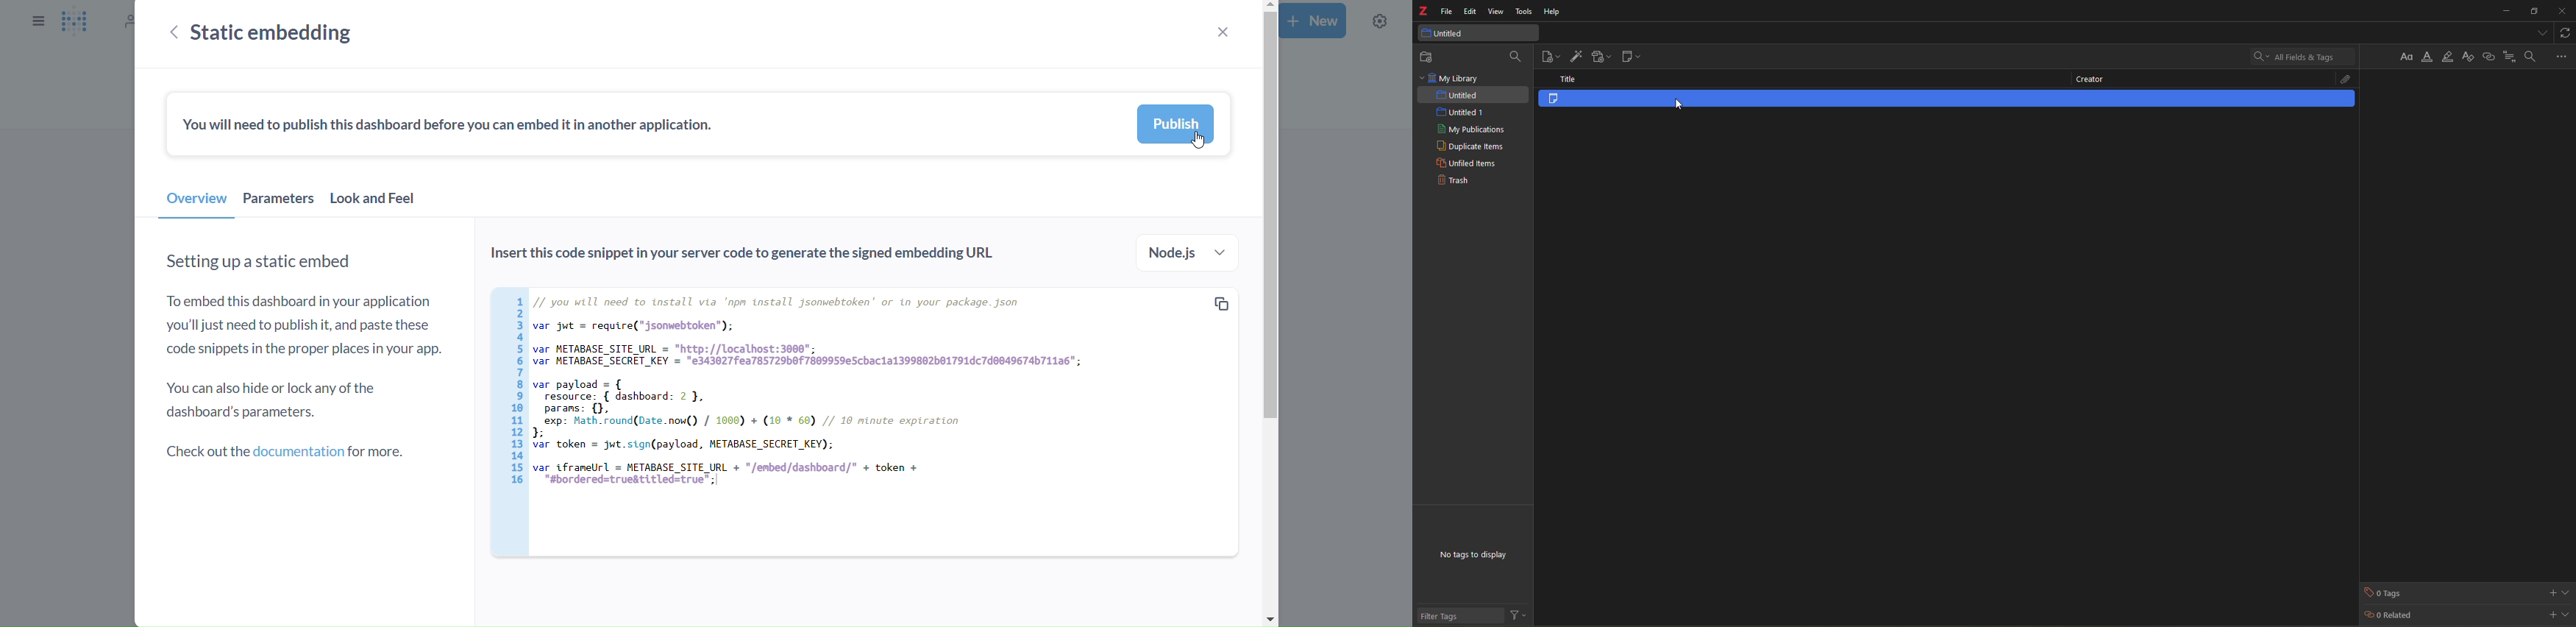 Image resolution: width=2576 pixels, height=644 pixels. Describe the element at coordinates (1515, 55) in the screenshot. I see `search` at that location.